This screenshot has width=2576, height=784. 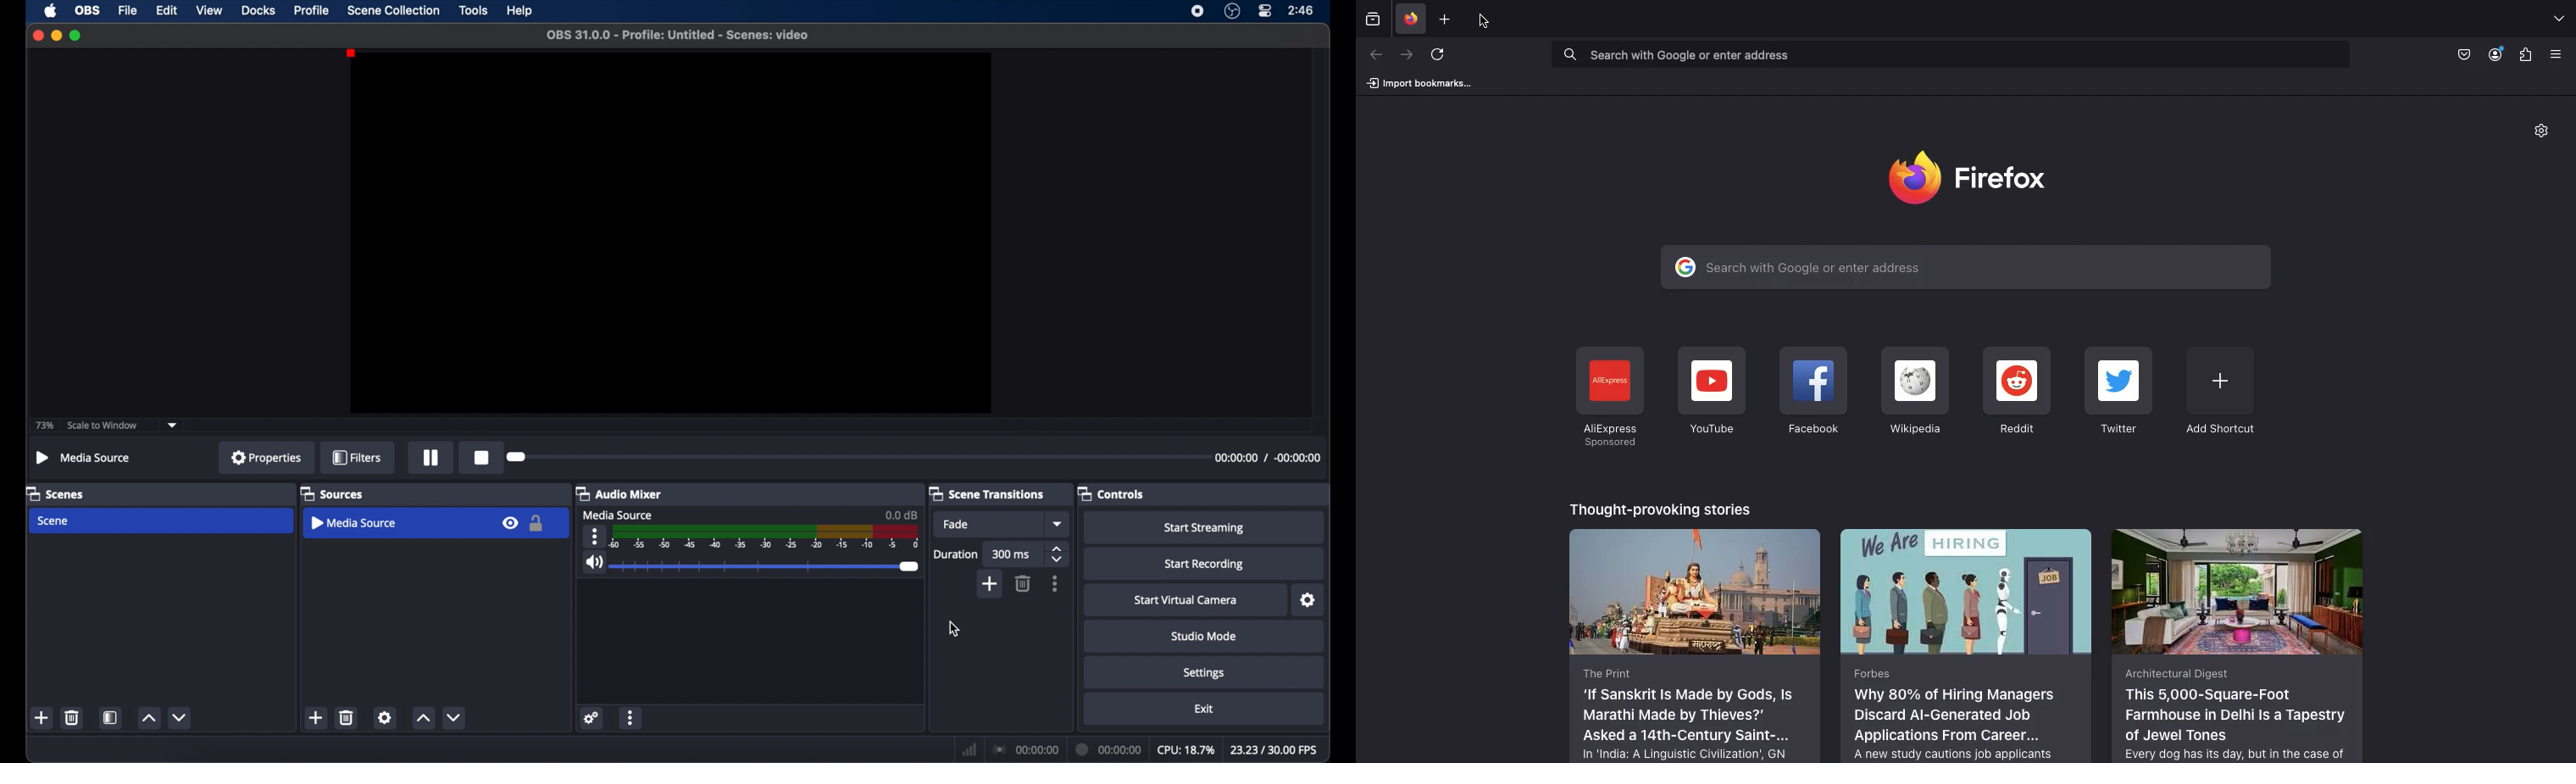 I want to click on dropdown, so click(x=173, y=424).